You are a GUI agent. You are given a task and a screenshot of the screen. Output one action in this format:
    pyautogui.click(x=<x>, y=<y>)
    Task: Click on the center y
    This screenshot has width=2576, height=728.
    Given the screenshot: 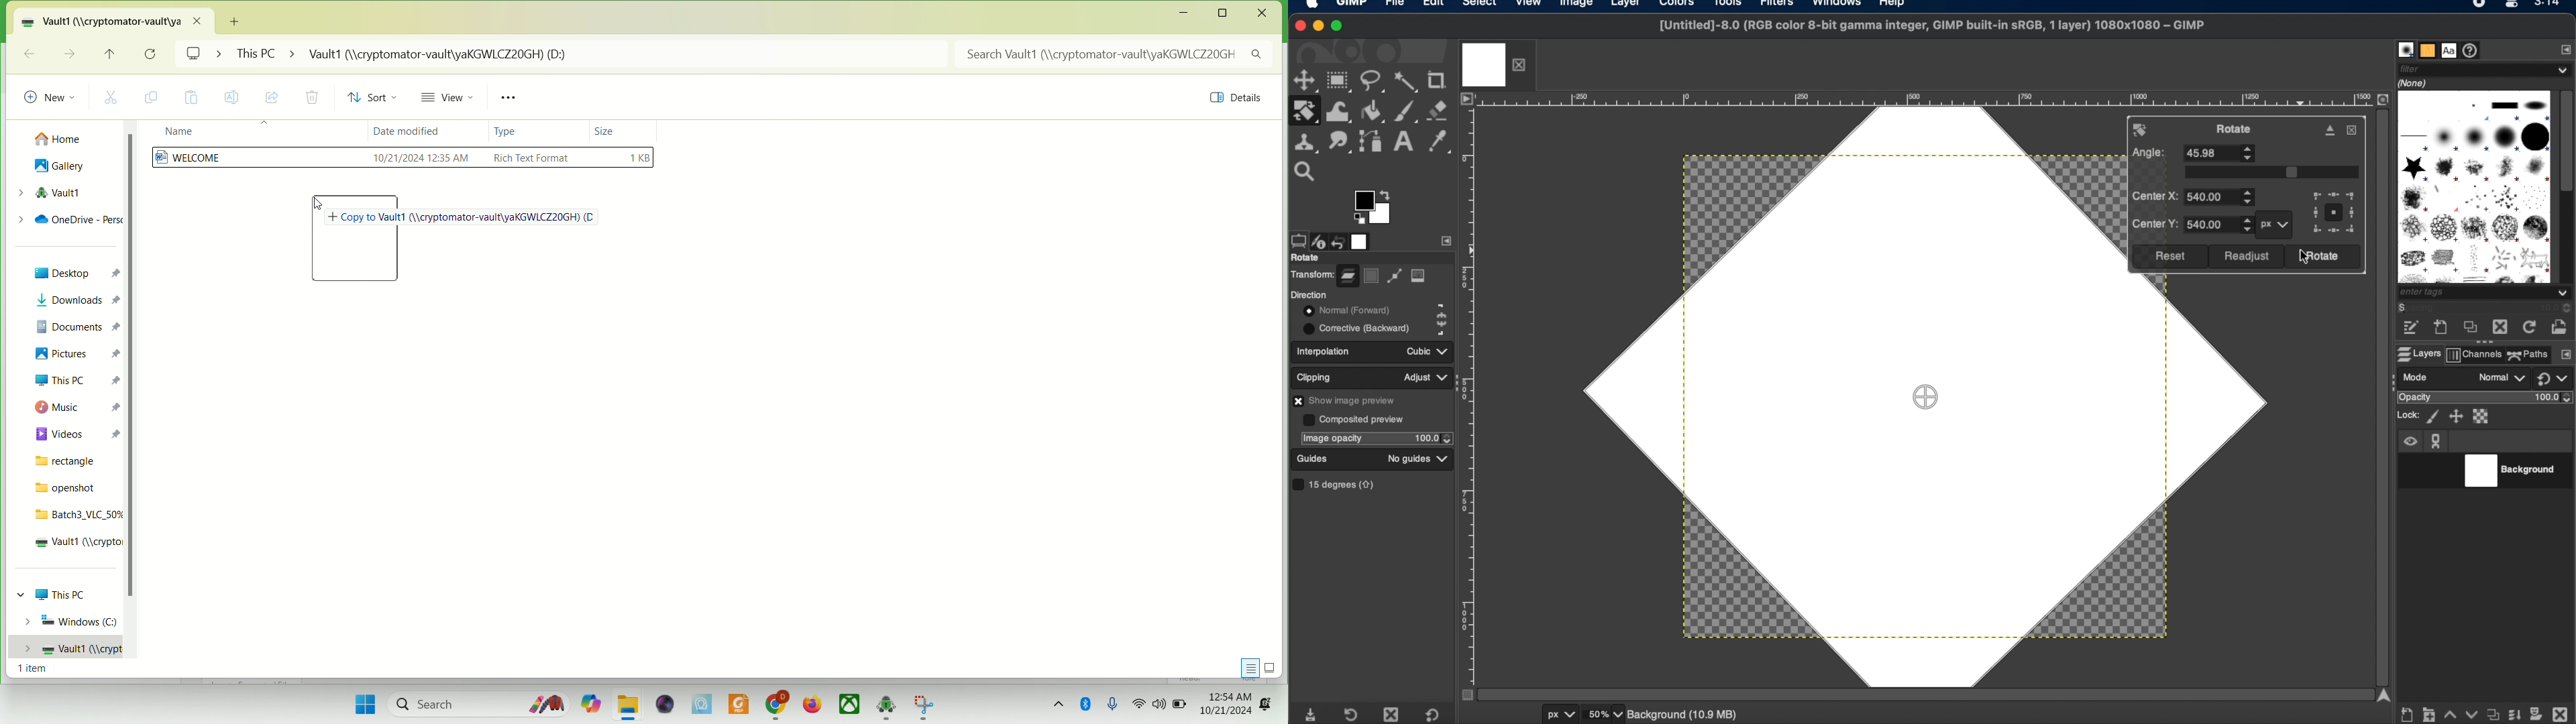 What is the action you would take?
    pyautogui.click(x=2190, y=225)
    